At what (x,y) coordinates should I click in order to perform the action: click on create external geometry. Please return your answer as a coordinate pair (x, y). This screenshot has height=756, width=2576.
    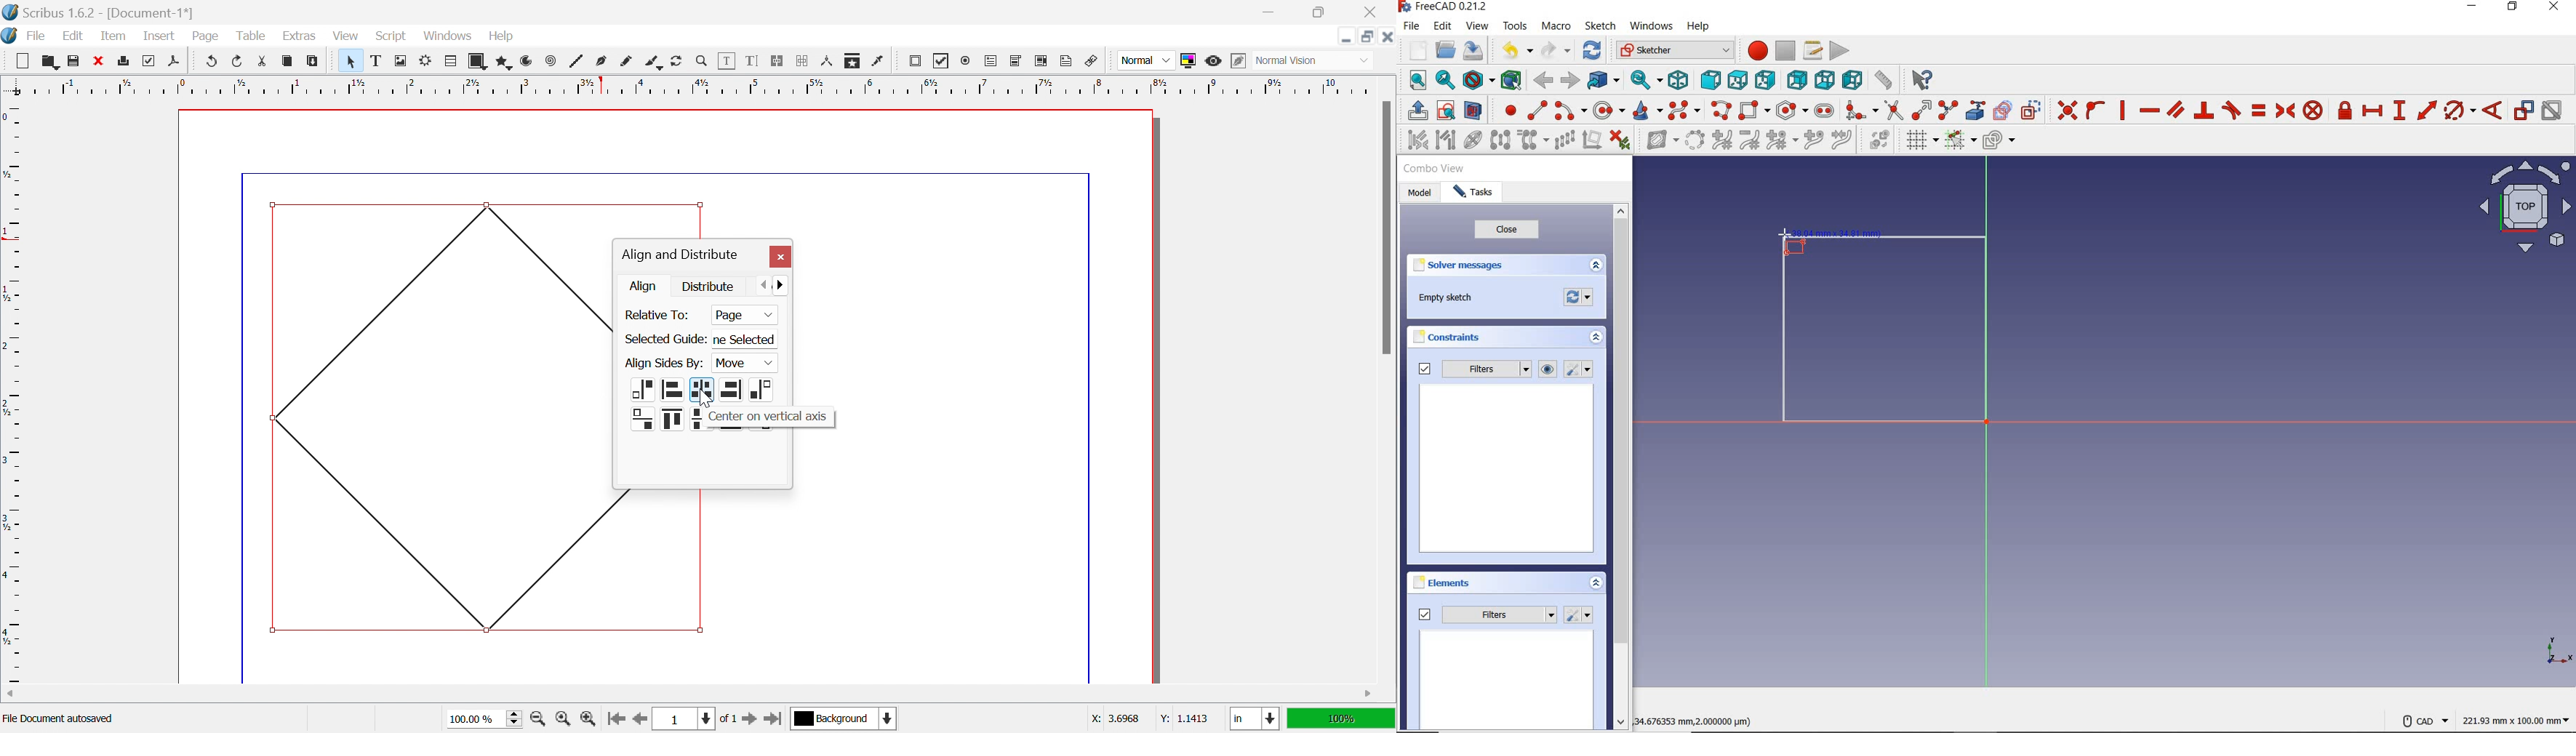
    Looking at the image, I should click on (1976, 110).